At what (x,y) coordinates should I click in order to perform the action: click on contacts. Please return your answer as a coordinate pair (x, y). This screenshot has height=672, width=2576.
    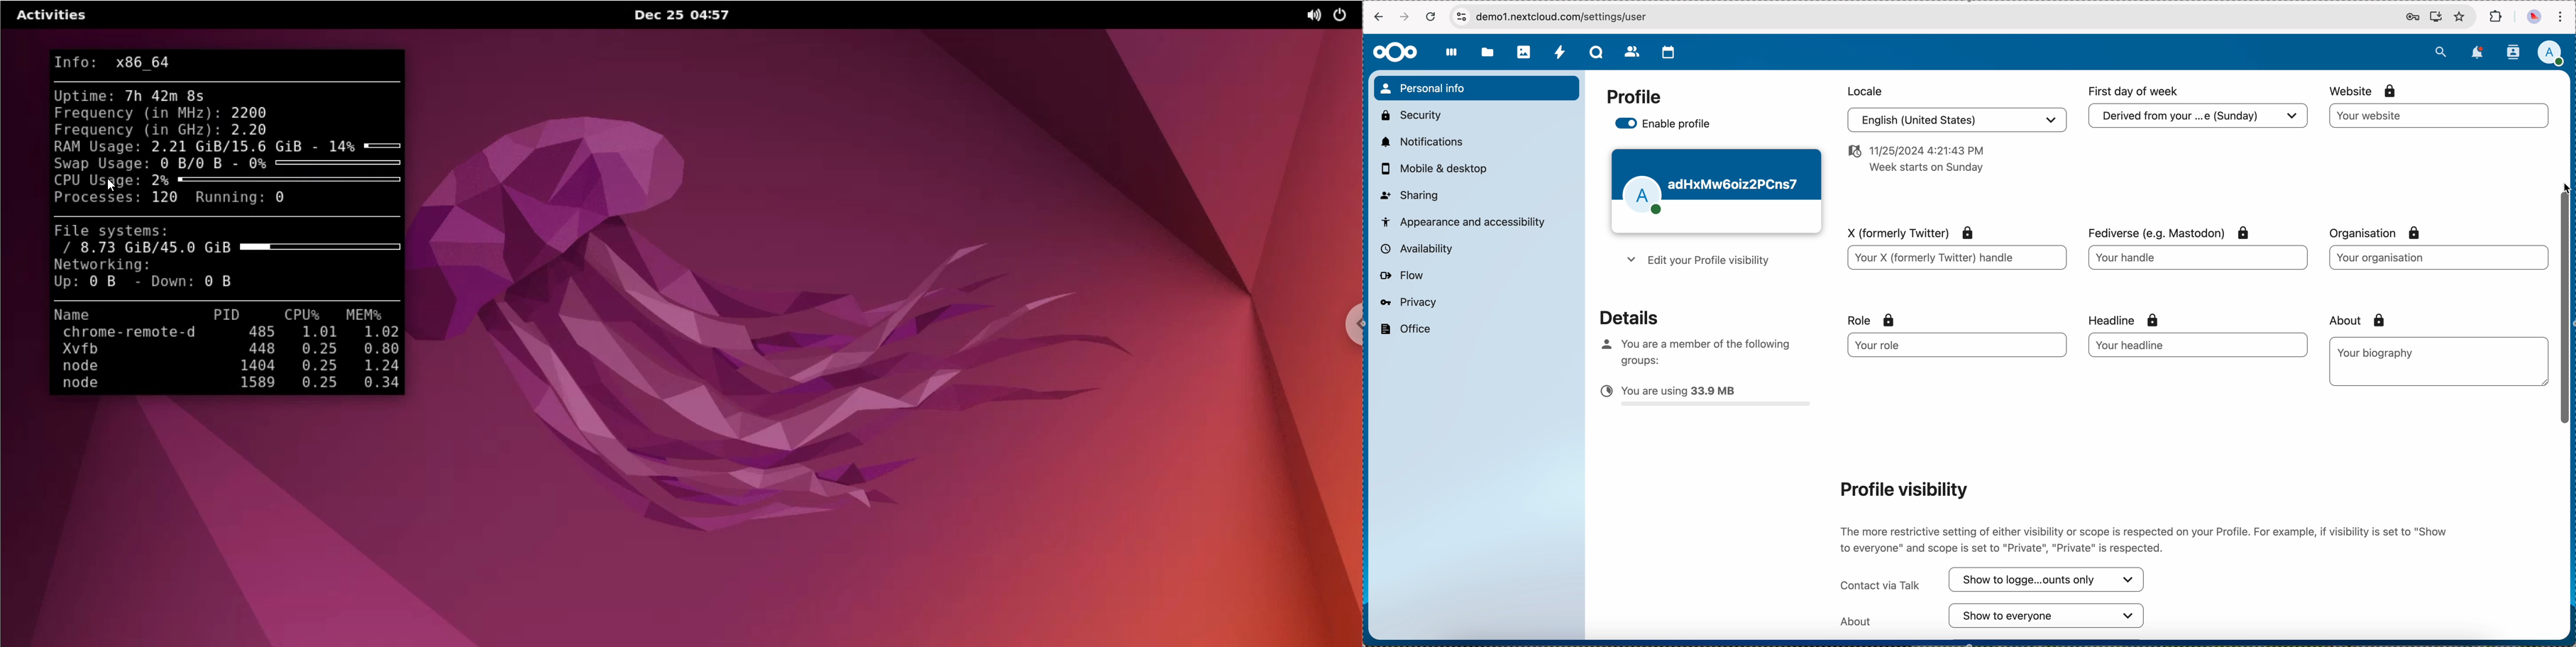
    Looking at the image, I should click on (2512, 52).